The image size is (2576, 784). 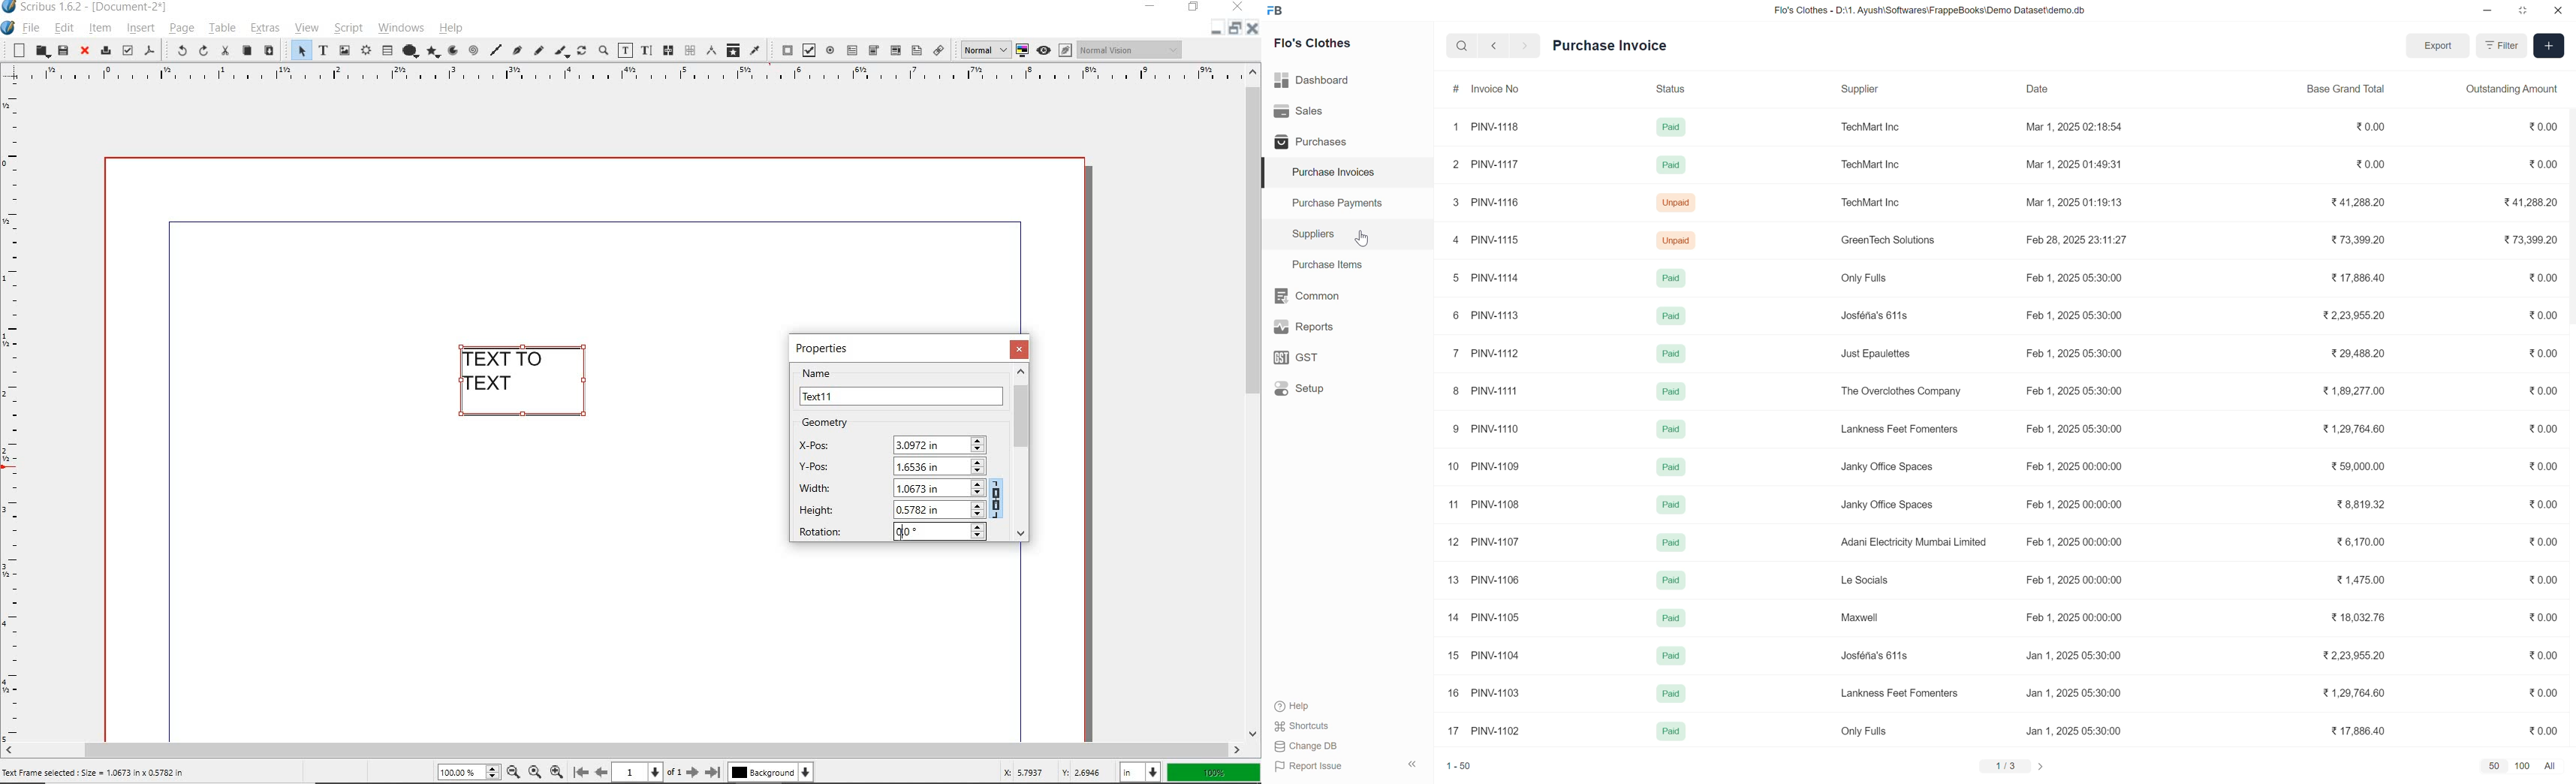 I want to click on 1 PINV-1118, so click(x=1481, y=125).